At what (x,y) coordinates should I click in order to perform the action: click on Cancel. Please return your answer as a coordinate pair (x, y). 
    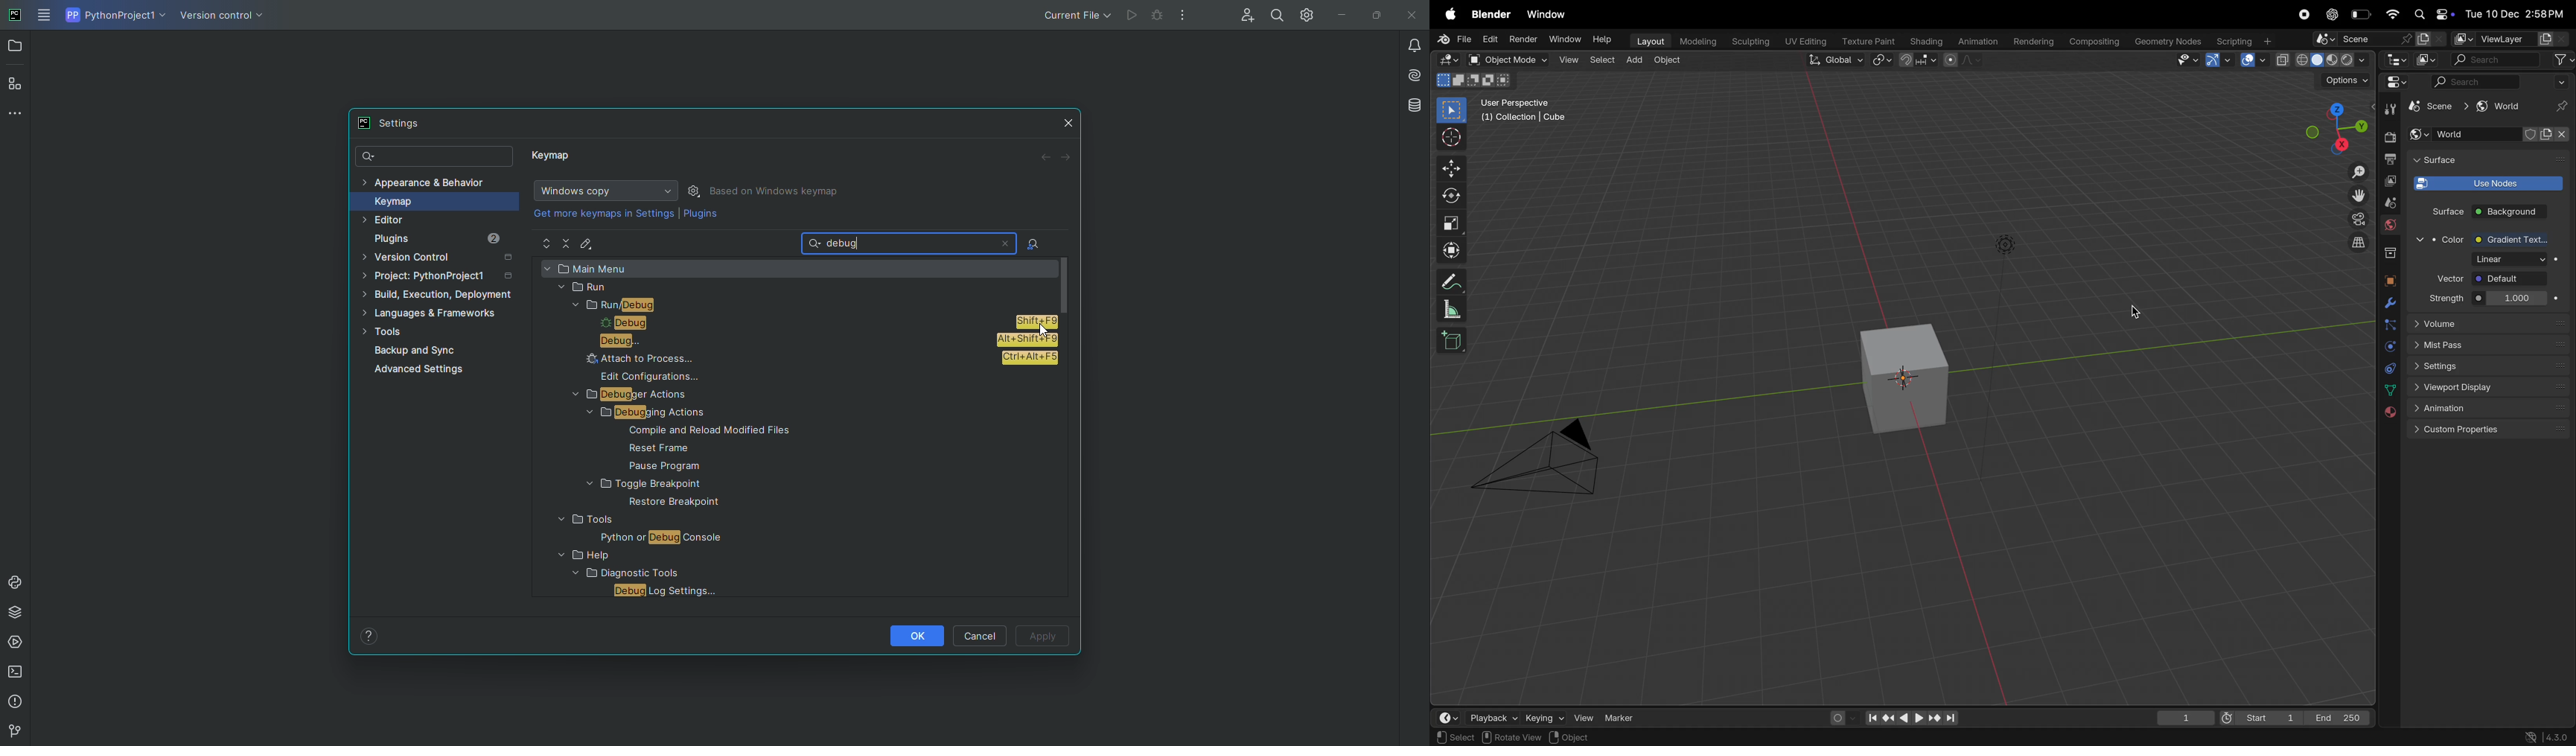
    Looking at the image, I should click on (982, 635).